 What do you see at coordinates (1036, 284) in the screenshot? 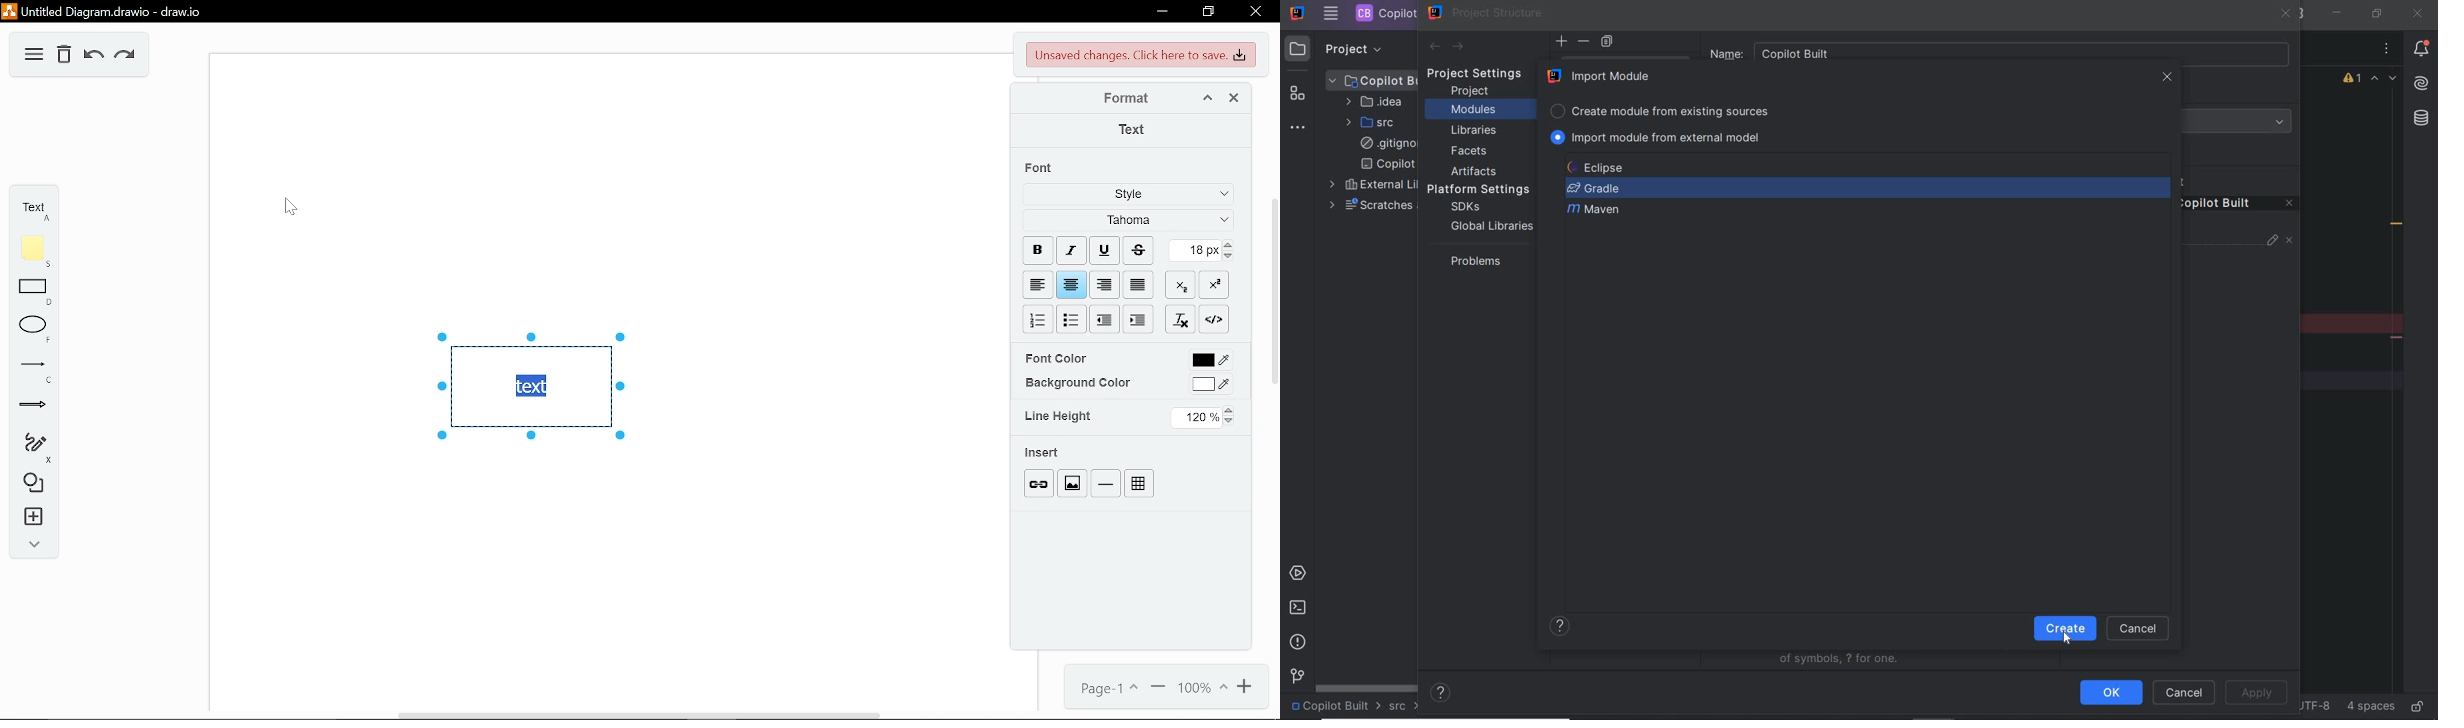
I see `align left` at bounding box center [1036, 284].